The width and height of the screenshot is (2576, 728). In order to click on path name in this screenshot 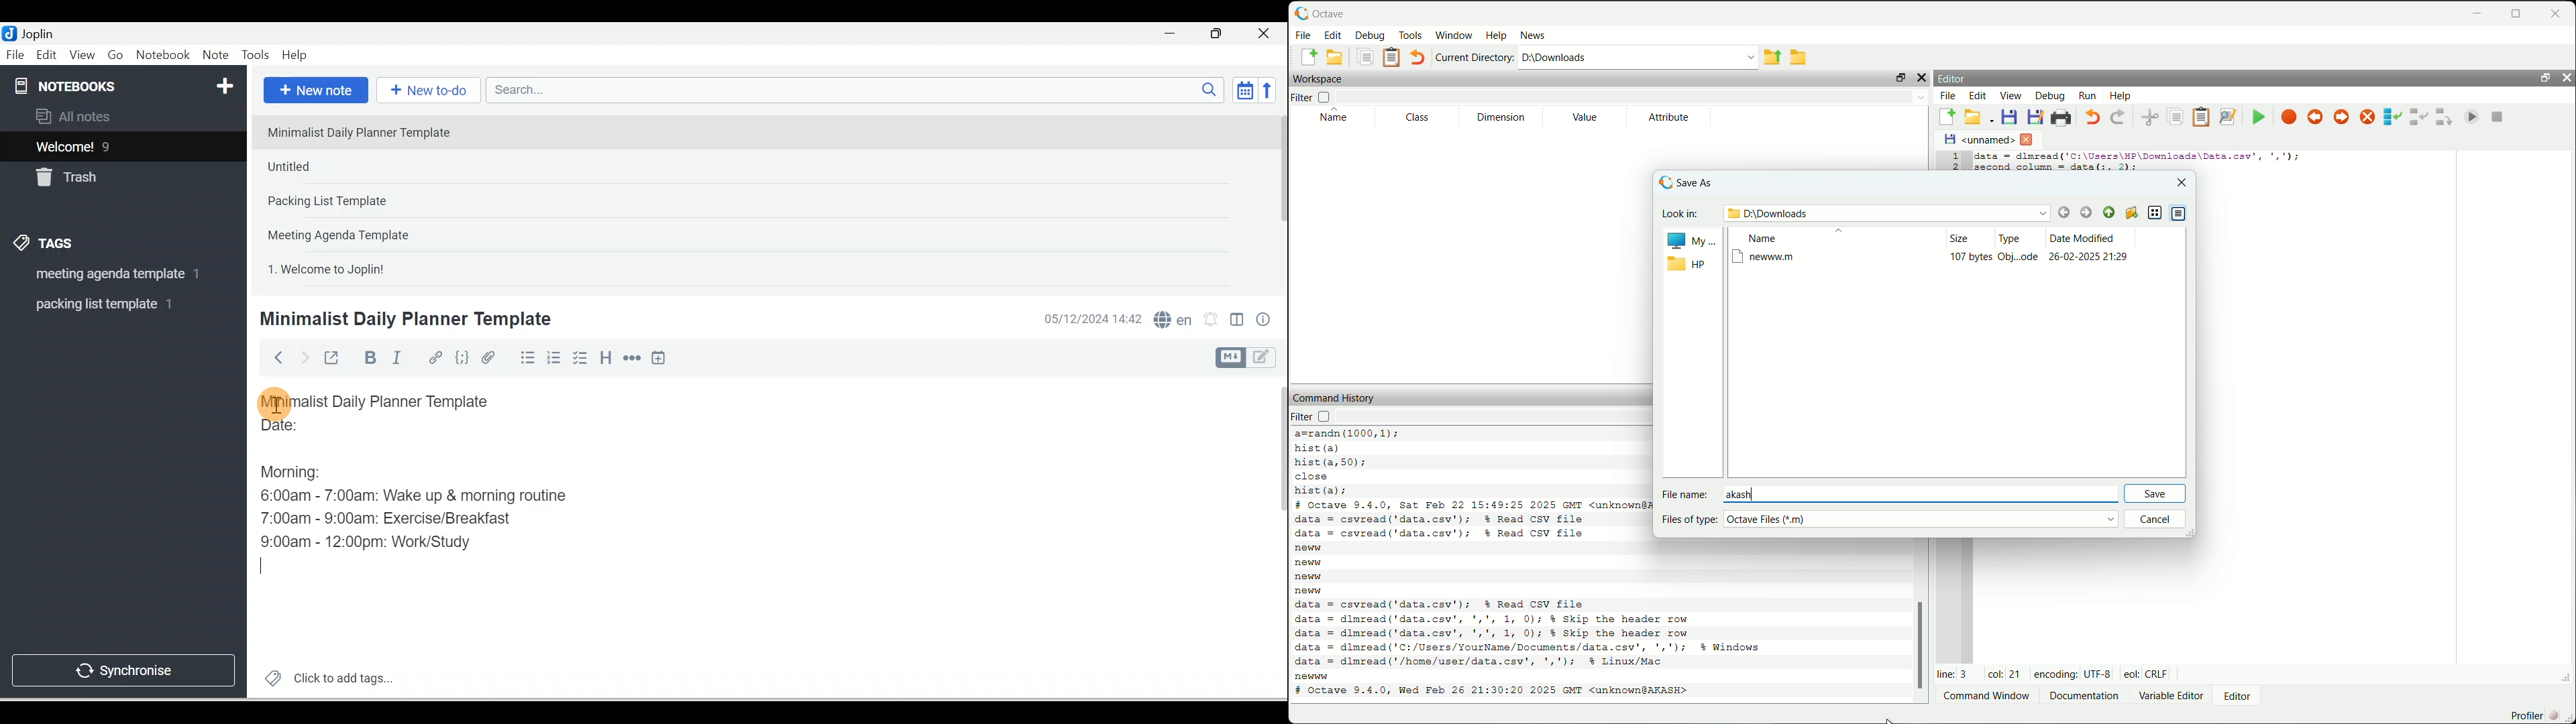, I will do `click(1886, 211)`.